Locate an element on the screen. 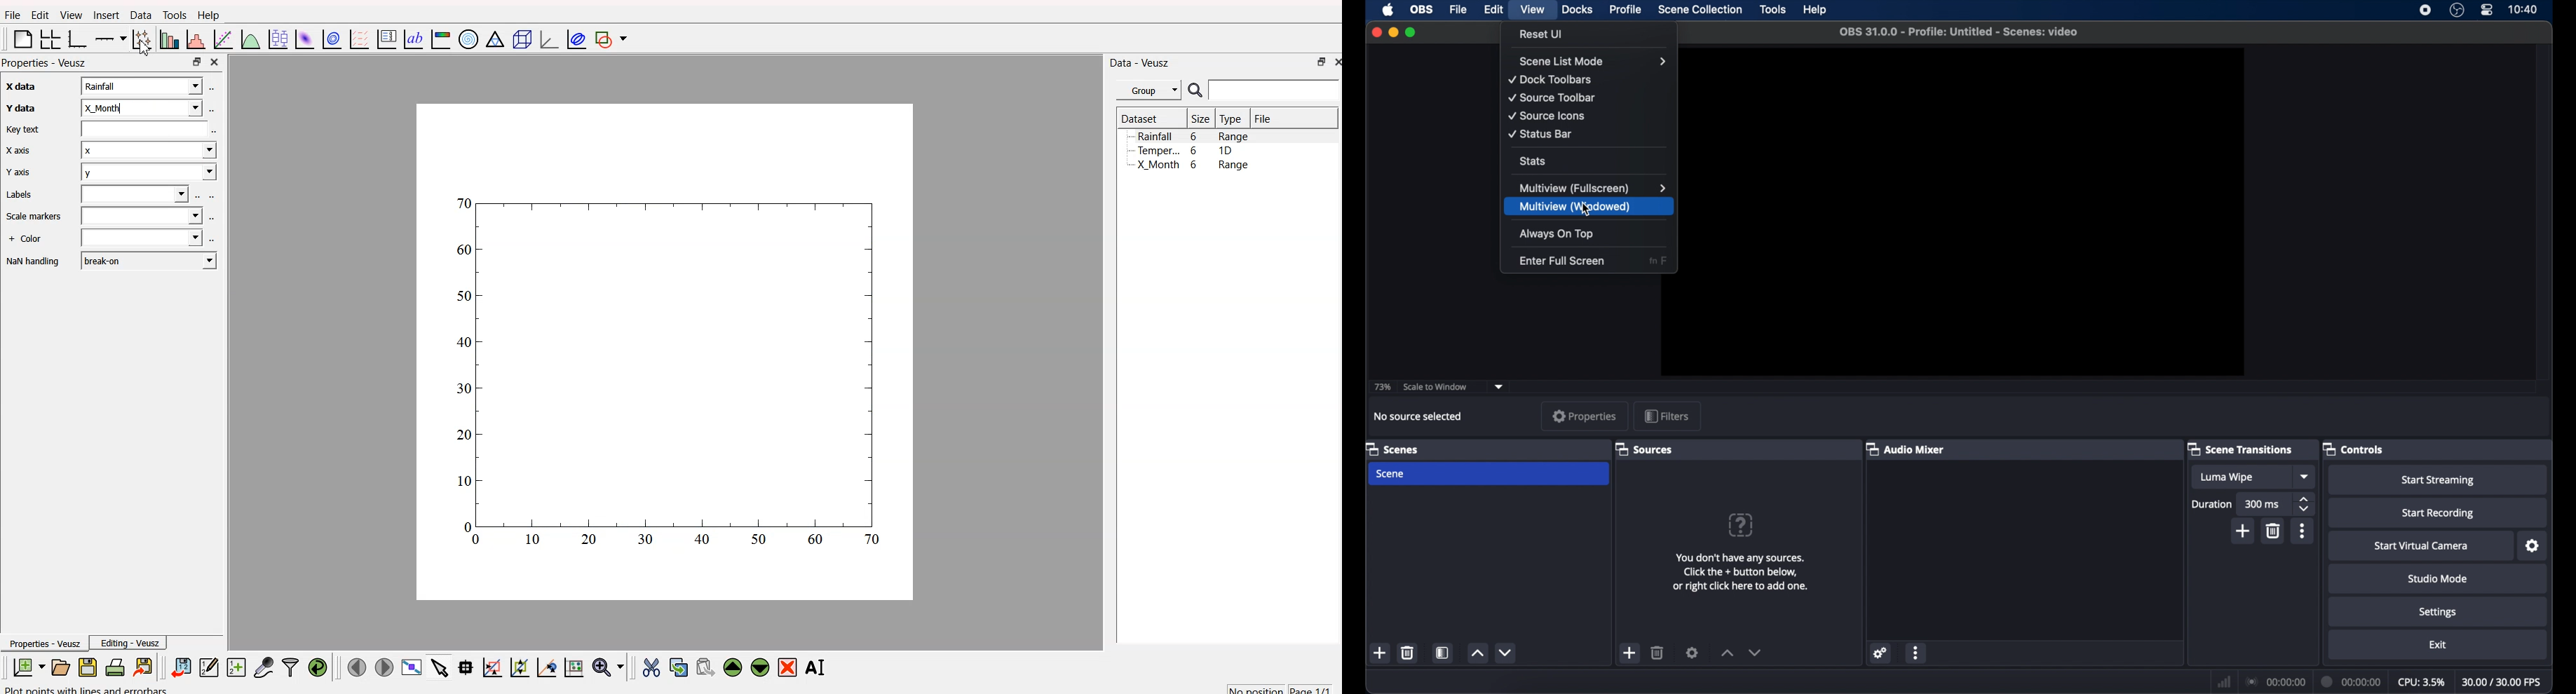 Image resolution: width=2576 pixels, height=700 pixels. rename the selected widget is located at coordinates (818, 667).